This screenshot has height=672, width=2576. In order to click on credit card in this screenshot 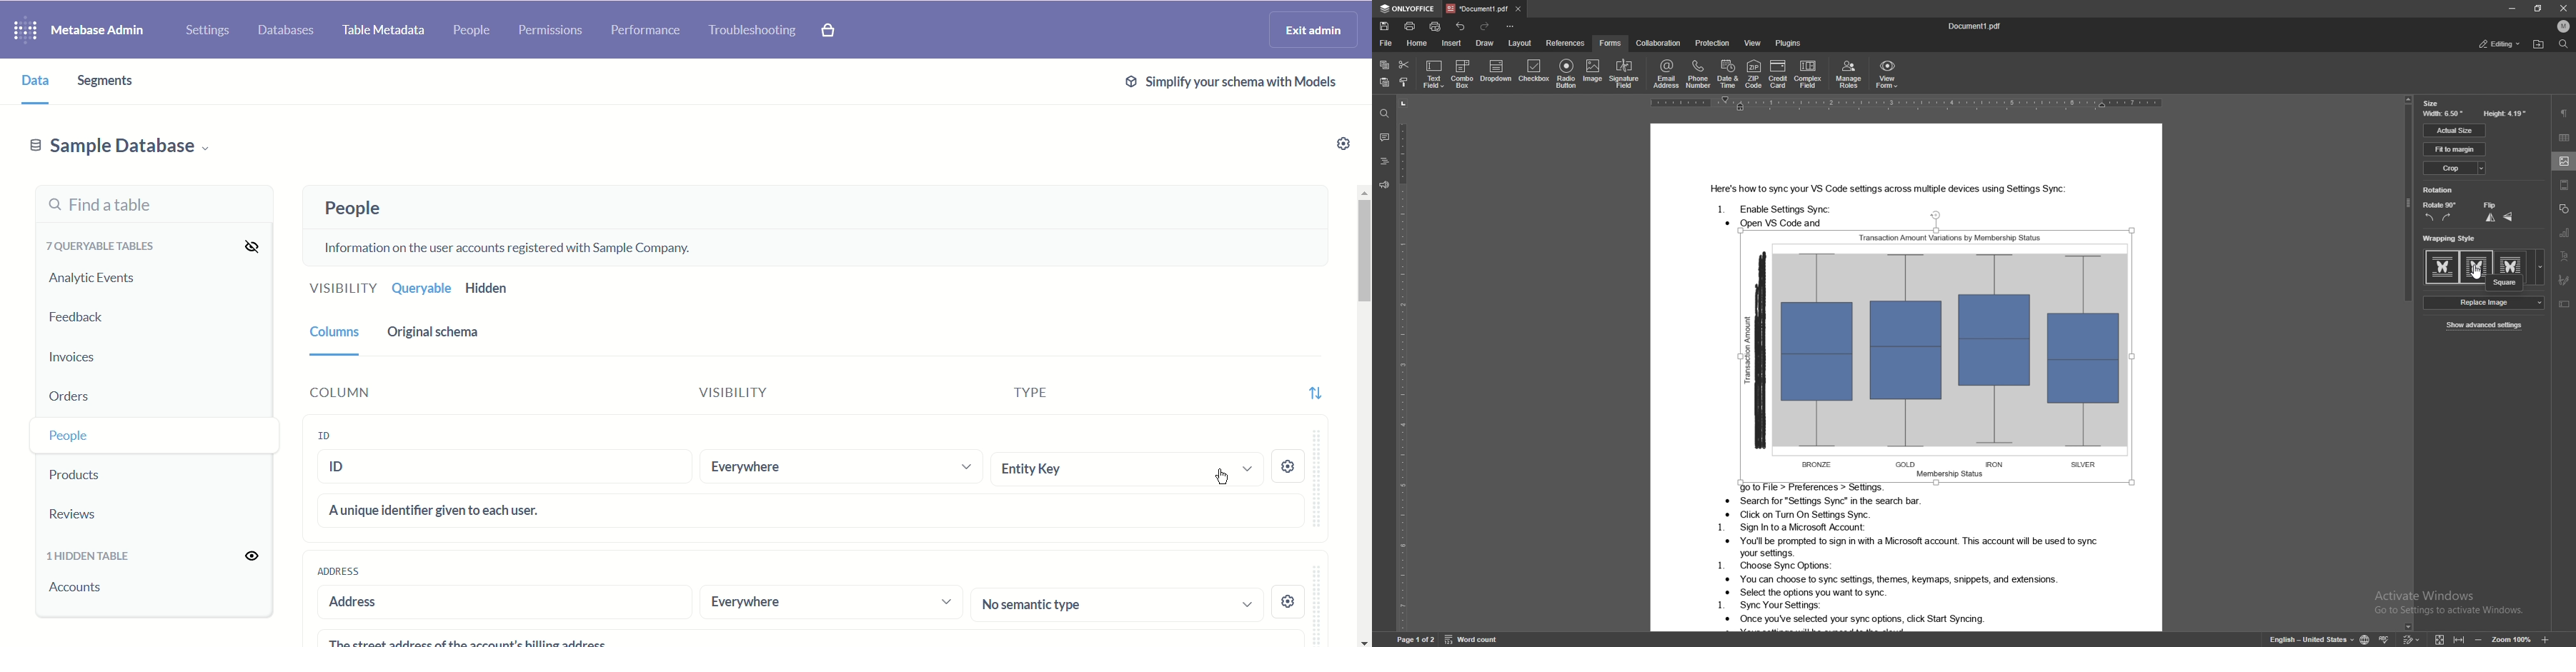, I will do `click(1779, 73)`.